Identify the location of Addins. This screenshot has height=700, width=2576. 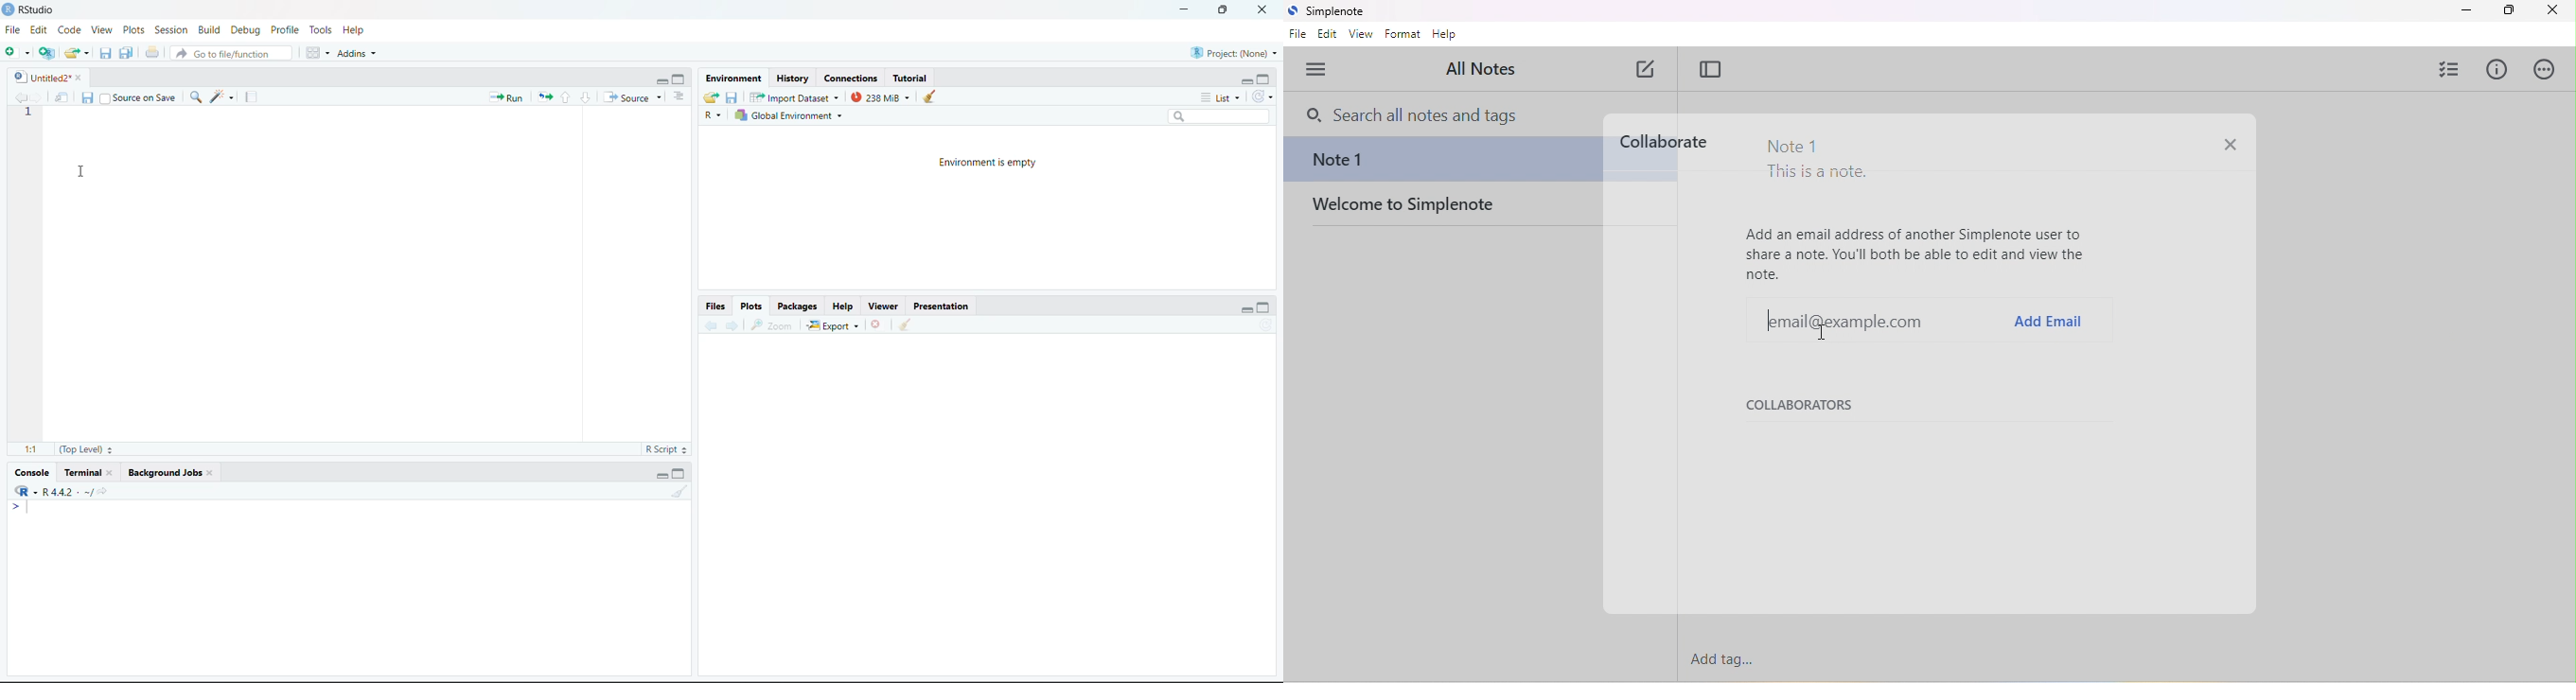
(356, 53).